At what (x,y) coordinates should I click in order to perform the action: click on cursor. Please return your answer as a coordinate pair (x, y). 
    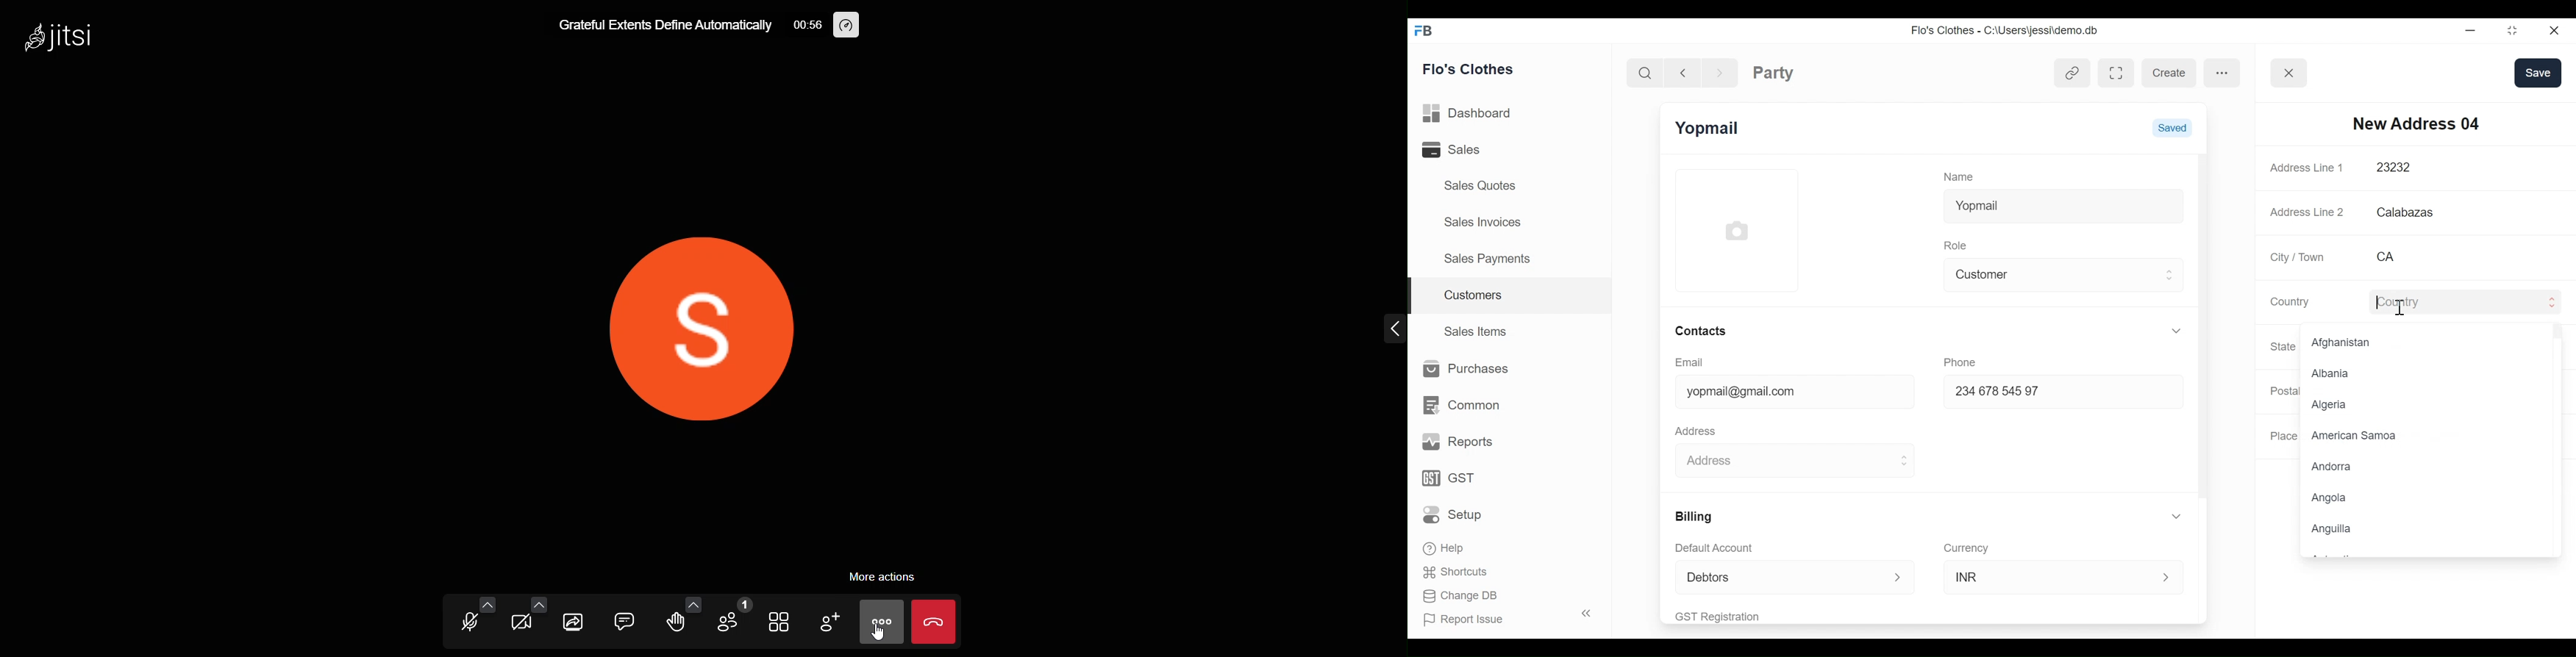
    Looking at the image, I should click on (881, 633).